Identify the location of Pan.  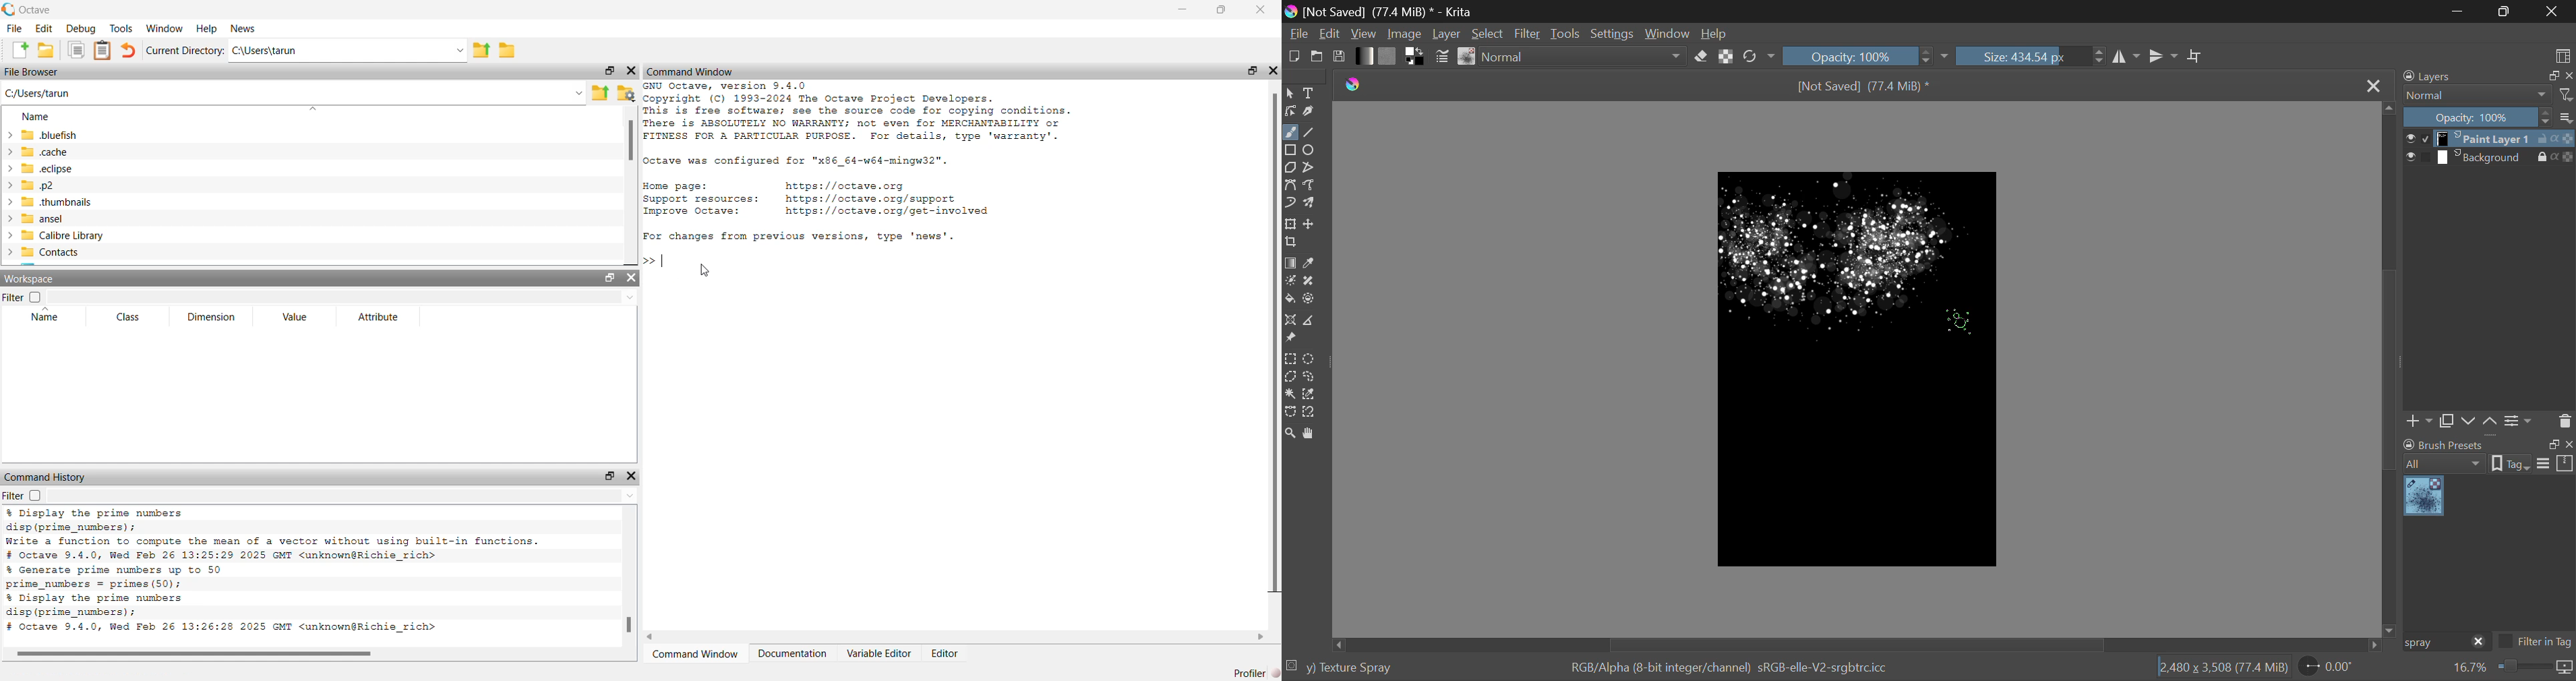
(1311, 434).